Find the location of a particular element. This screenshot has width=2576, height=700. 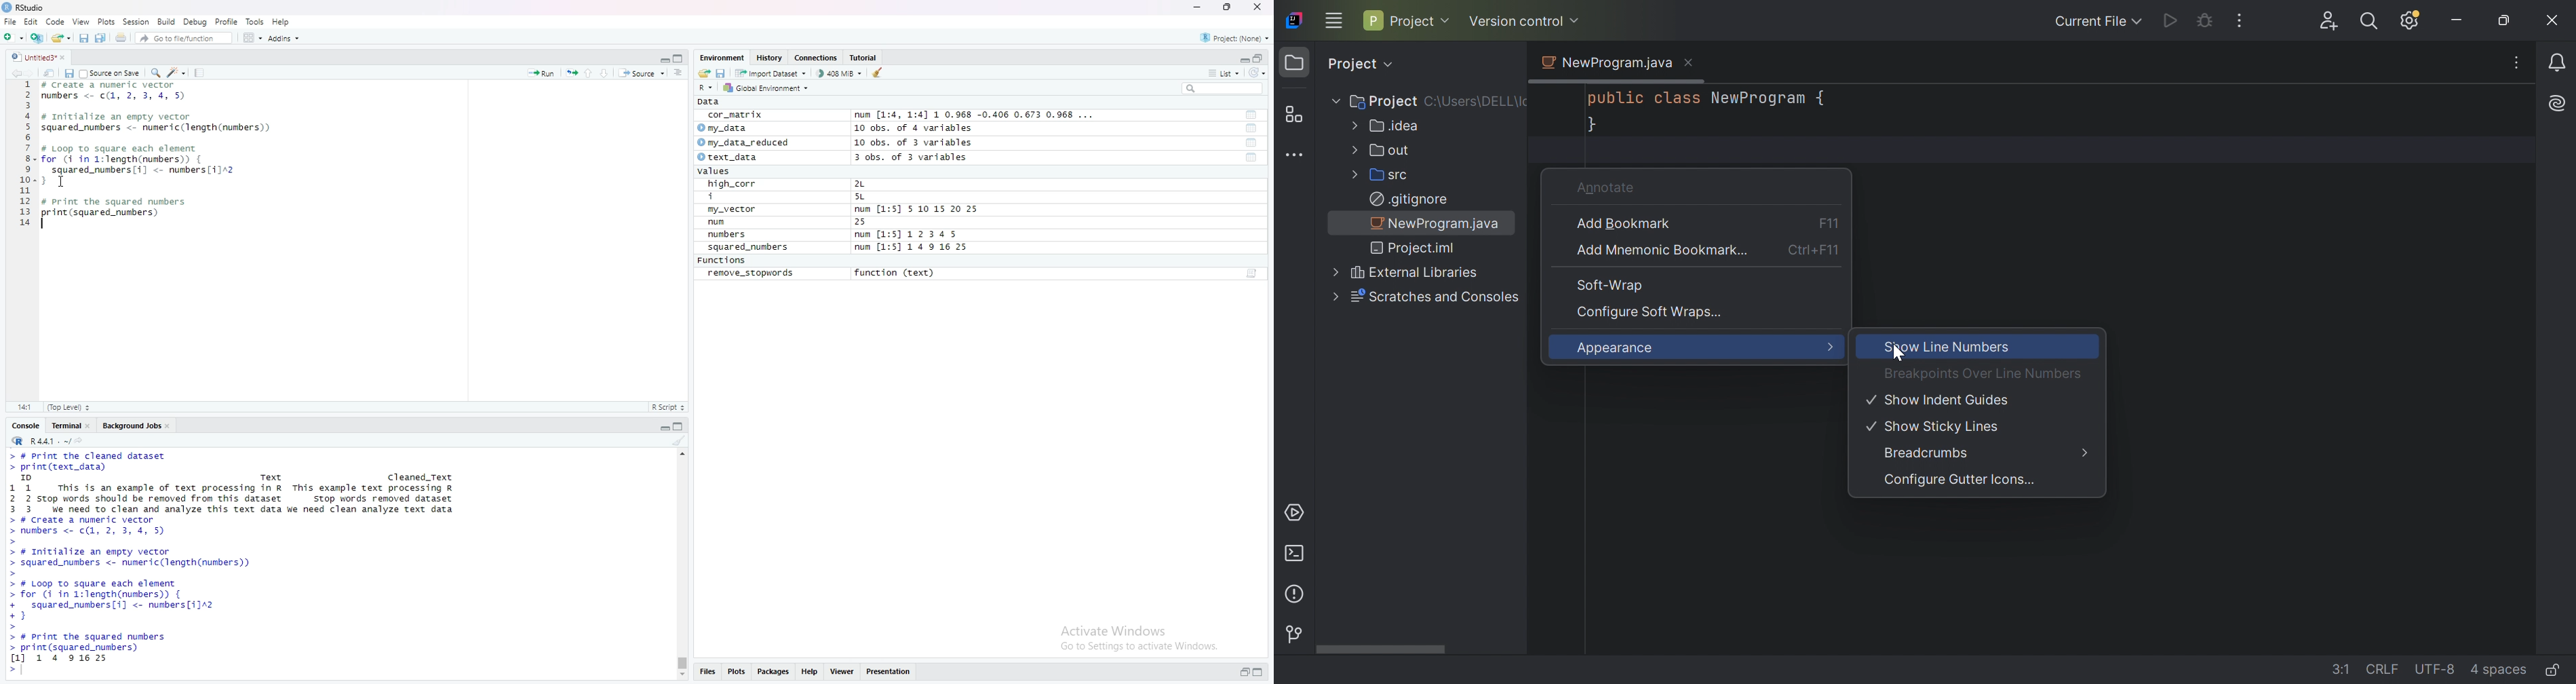

Show Sticky Lines is located at coordinates (1936, 428).